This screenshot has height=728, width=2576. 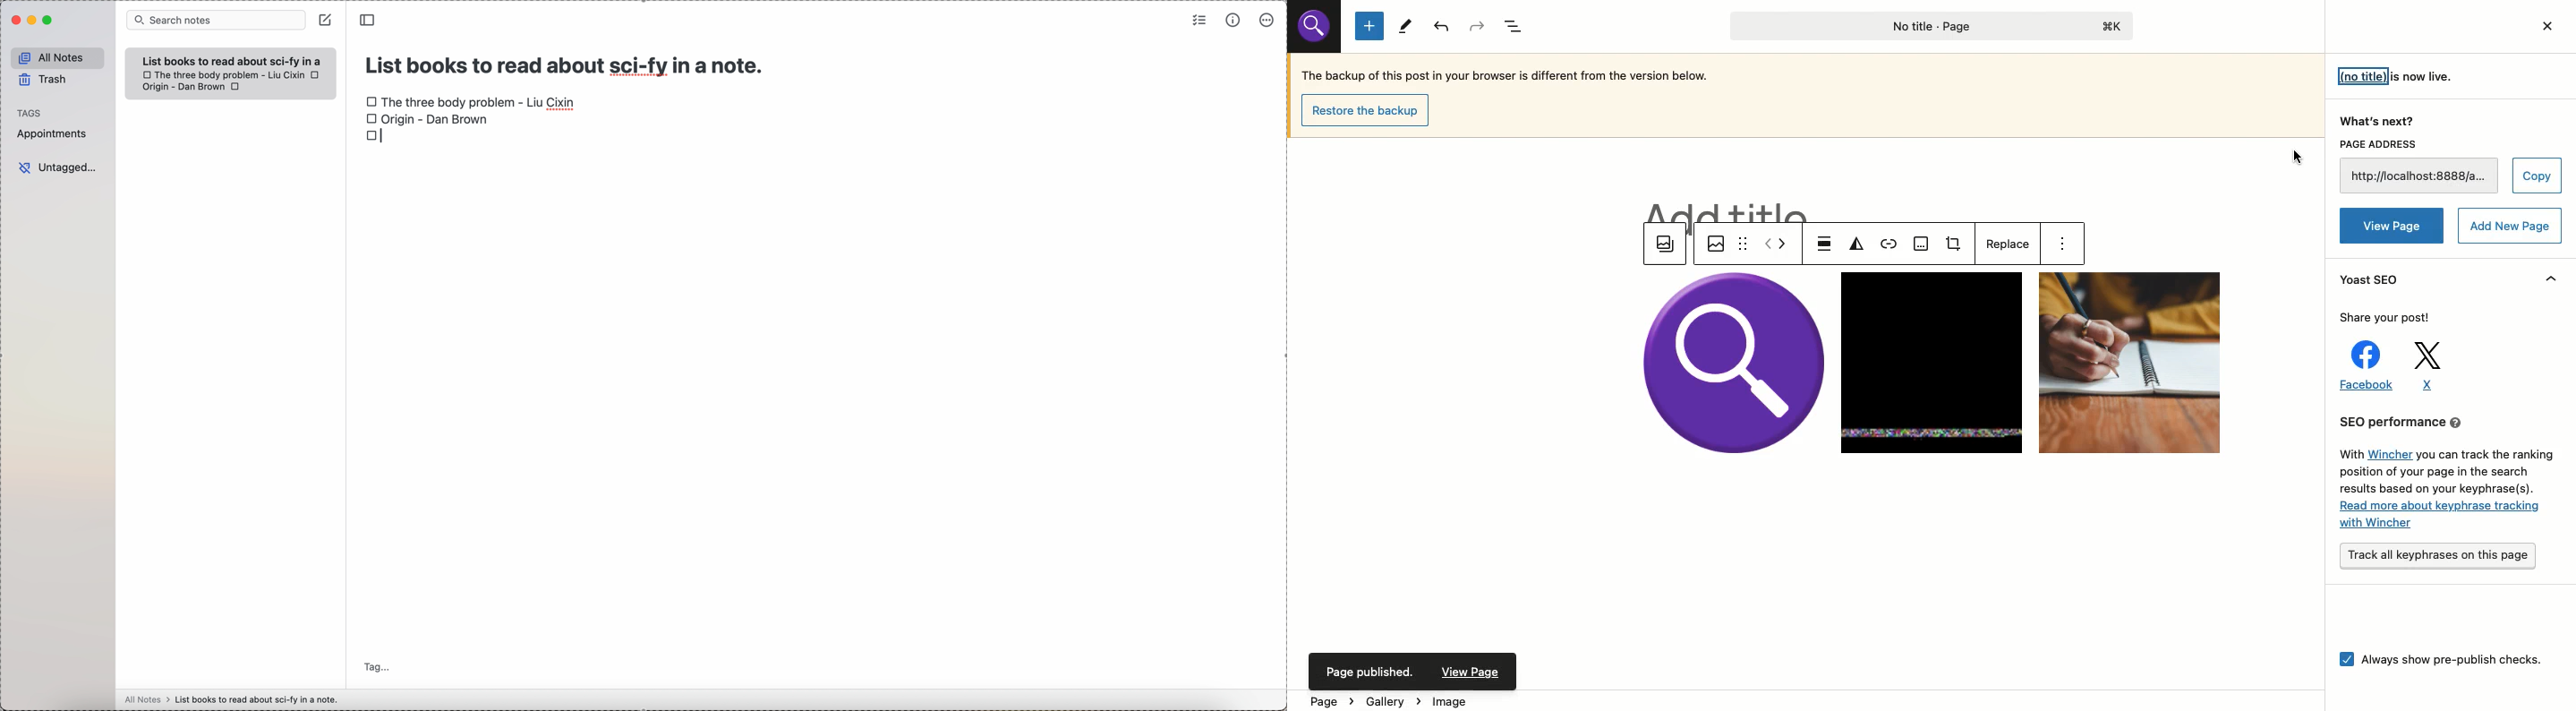 What do you see at coordinates (1926, 27) in the screenshot?
I see `Page` at bounding box center [1926, 27].